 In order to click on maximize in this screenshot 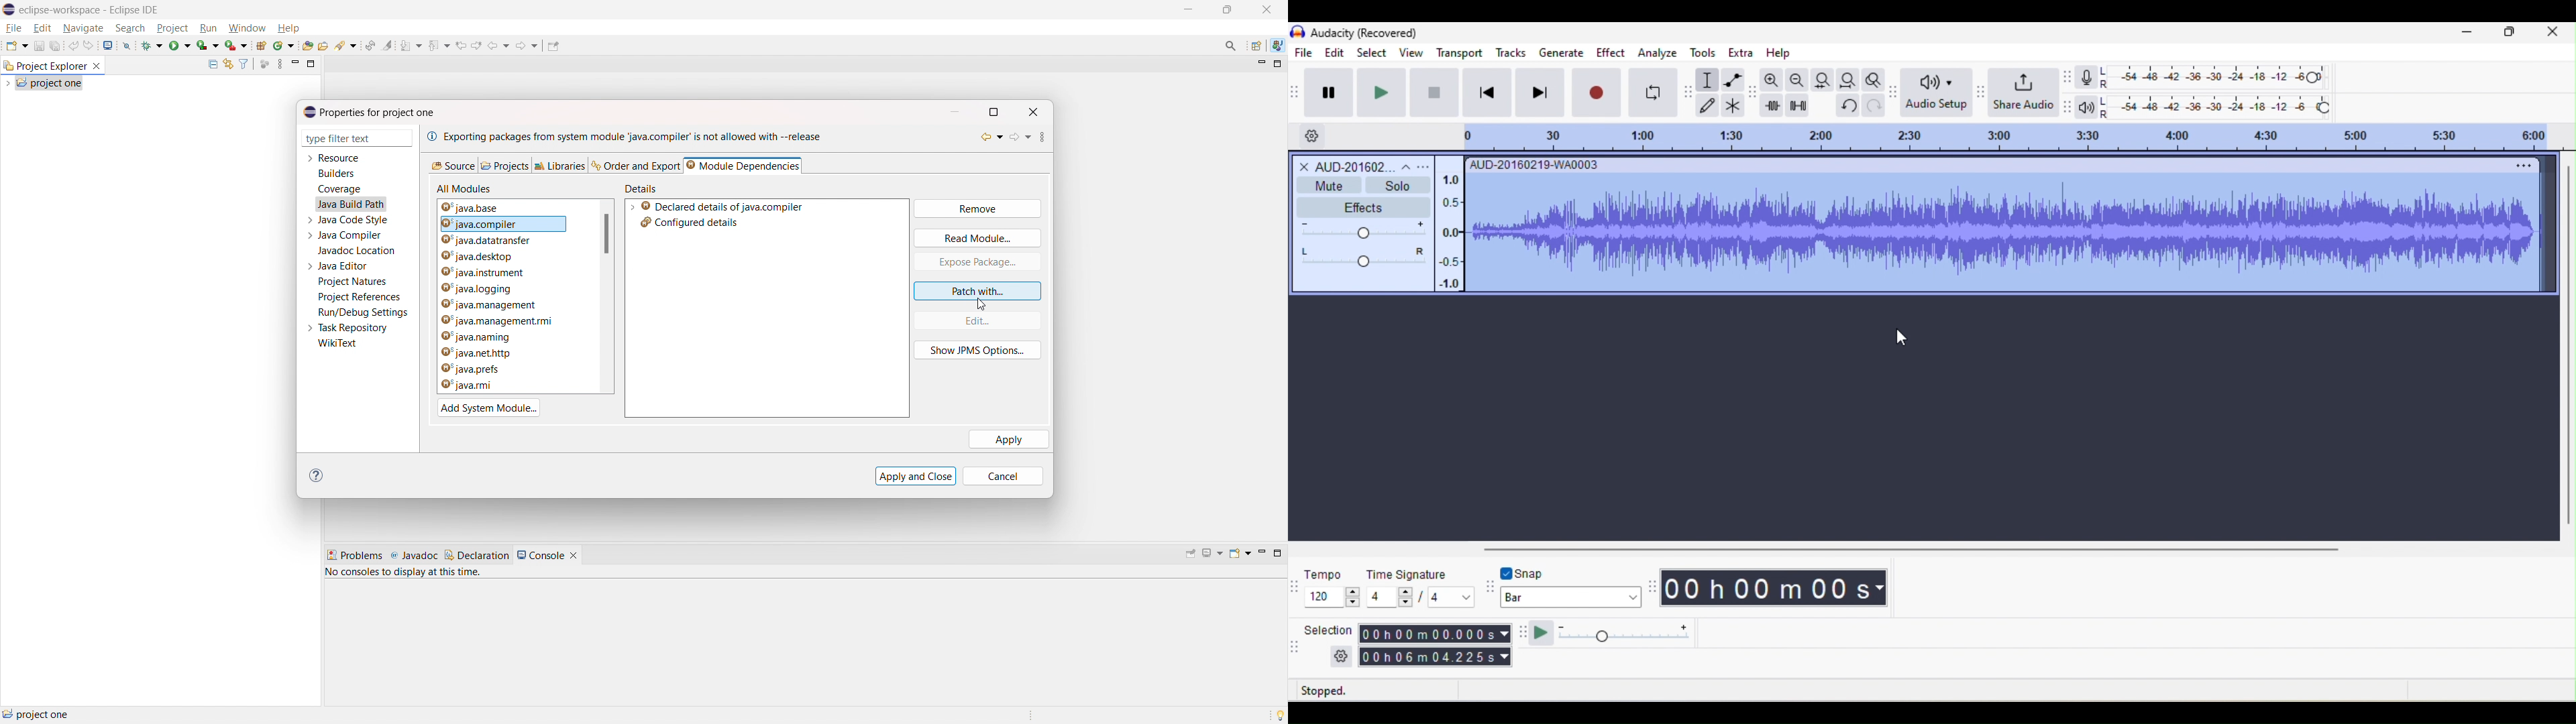, I will do `click(1000, 111)`.